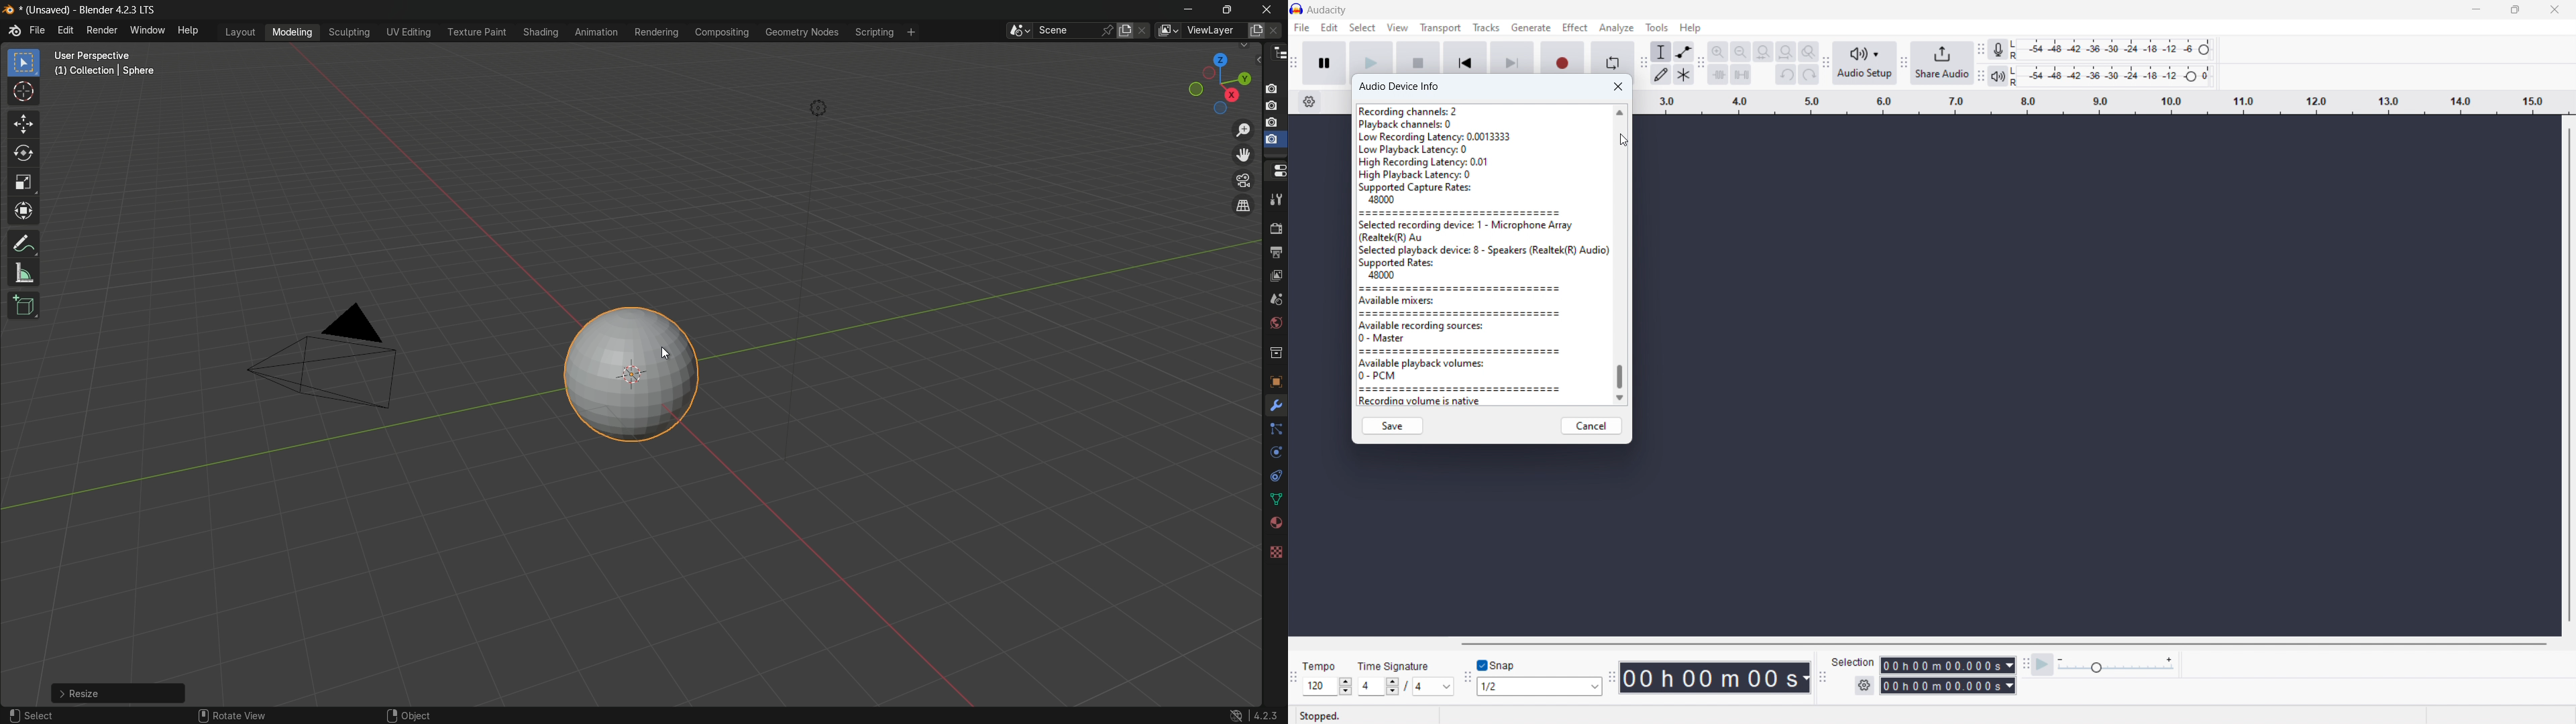 This screenshot has width=2576, height=728. I want to click on fit selection to width, so click(1763, 52).